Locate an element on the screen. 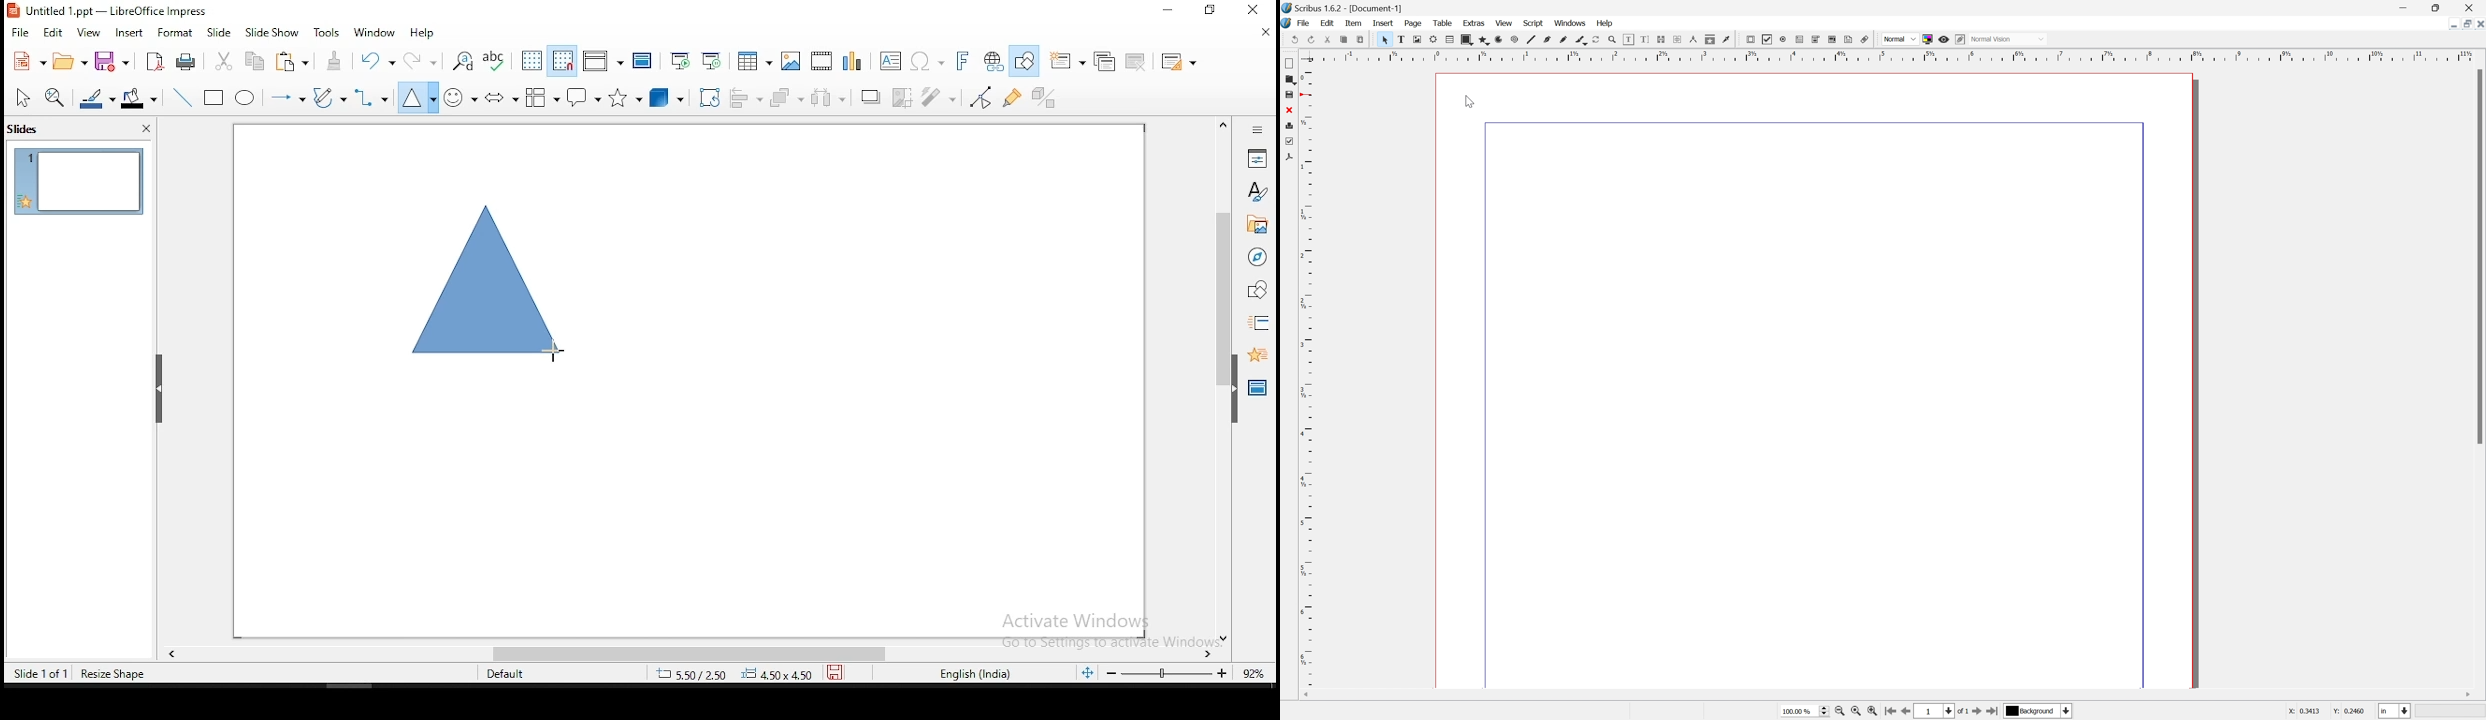  zoom is located at coordinates (1186, 674).